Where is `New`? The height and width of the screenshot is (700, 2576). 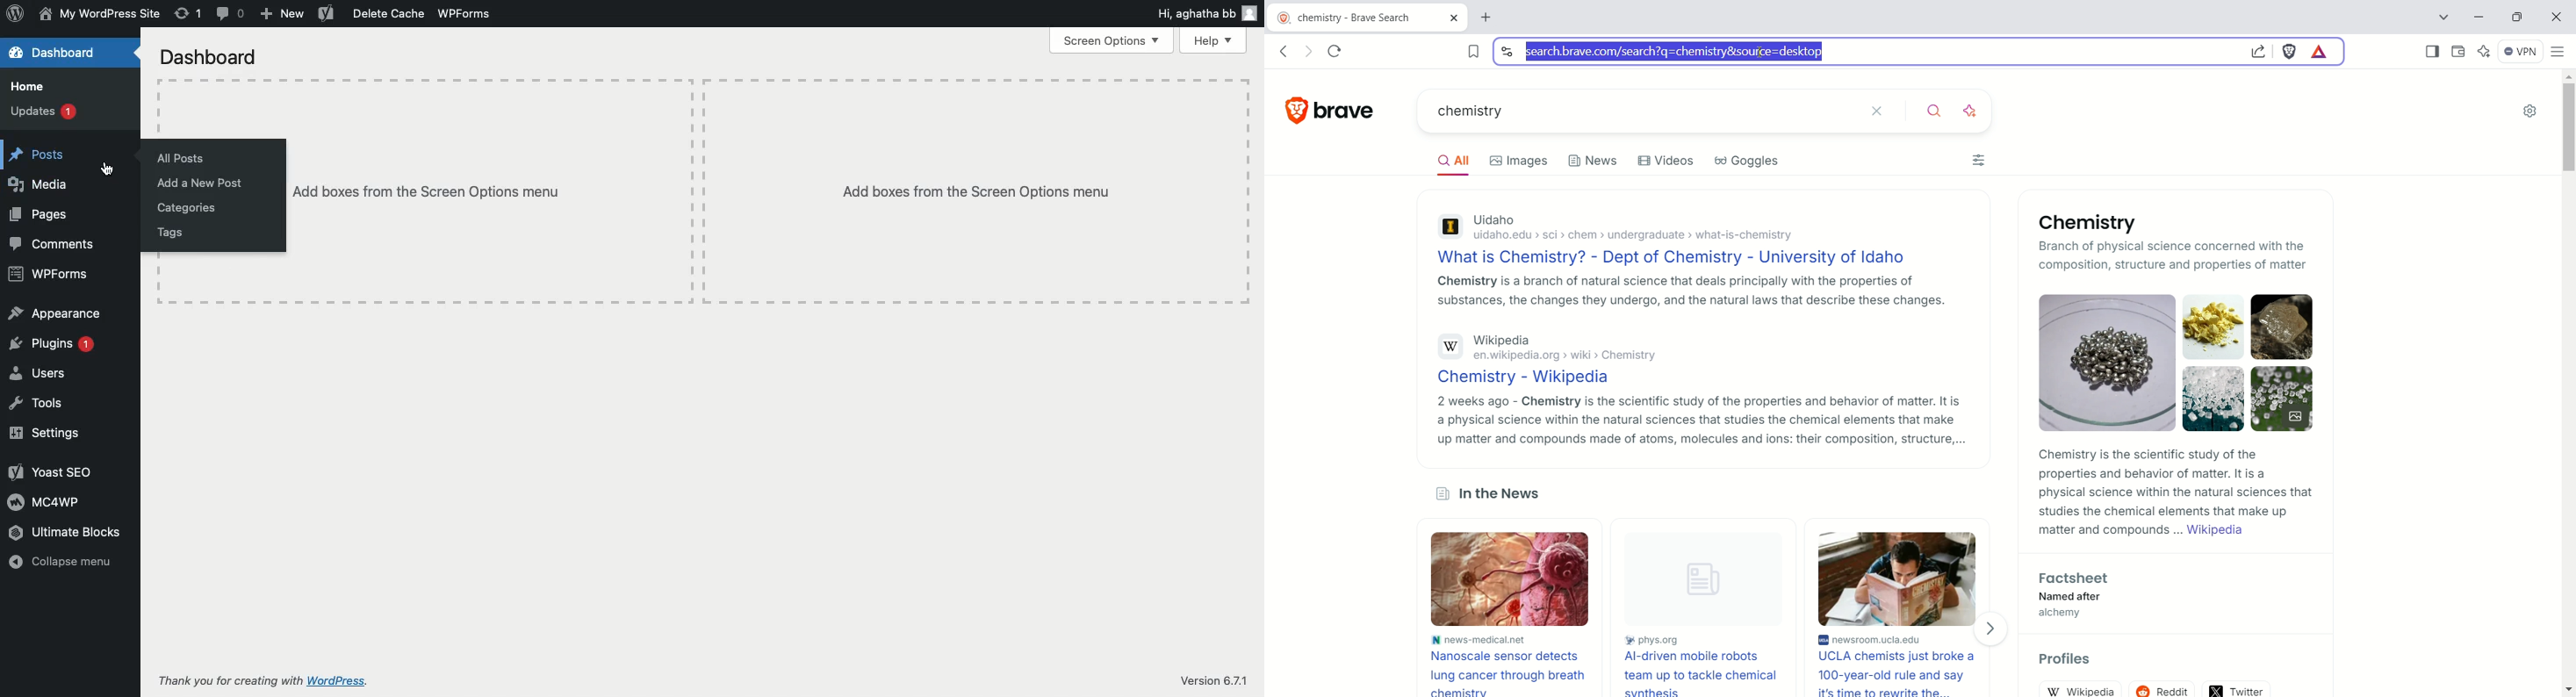 New is located at coordinates (283, 12).